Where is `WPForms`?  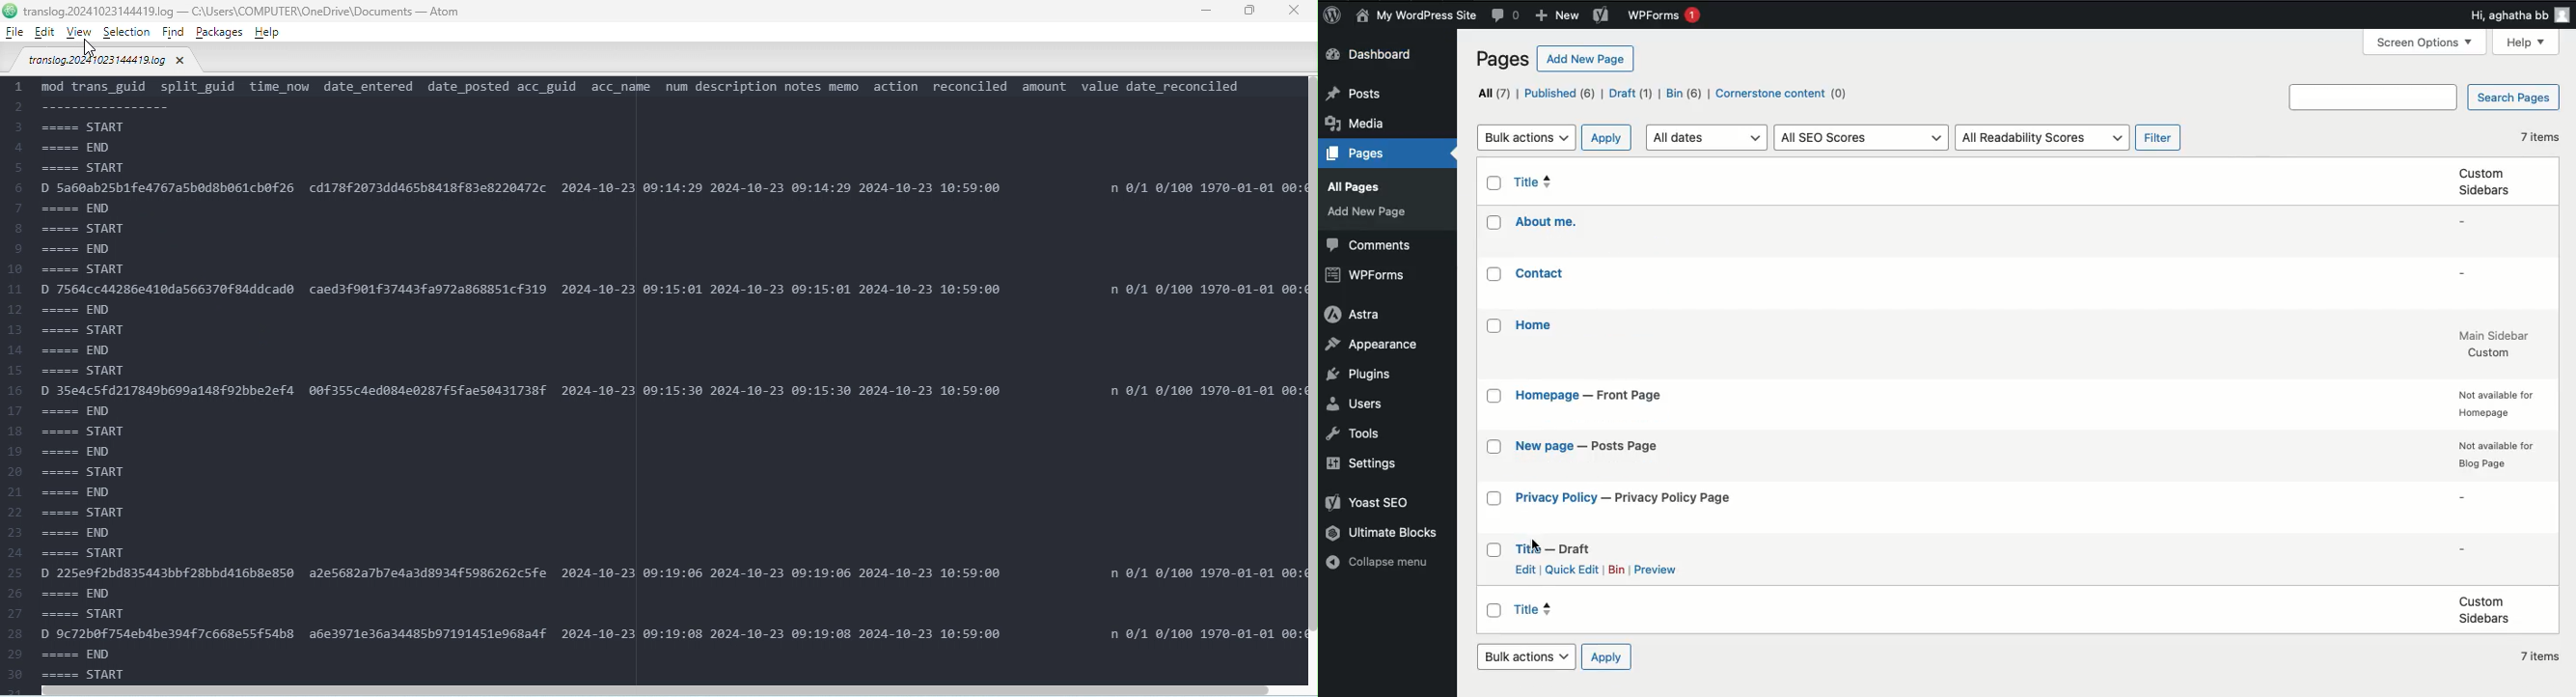
WPForms is located at coordinates (1369, 276).